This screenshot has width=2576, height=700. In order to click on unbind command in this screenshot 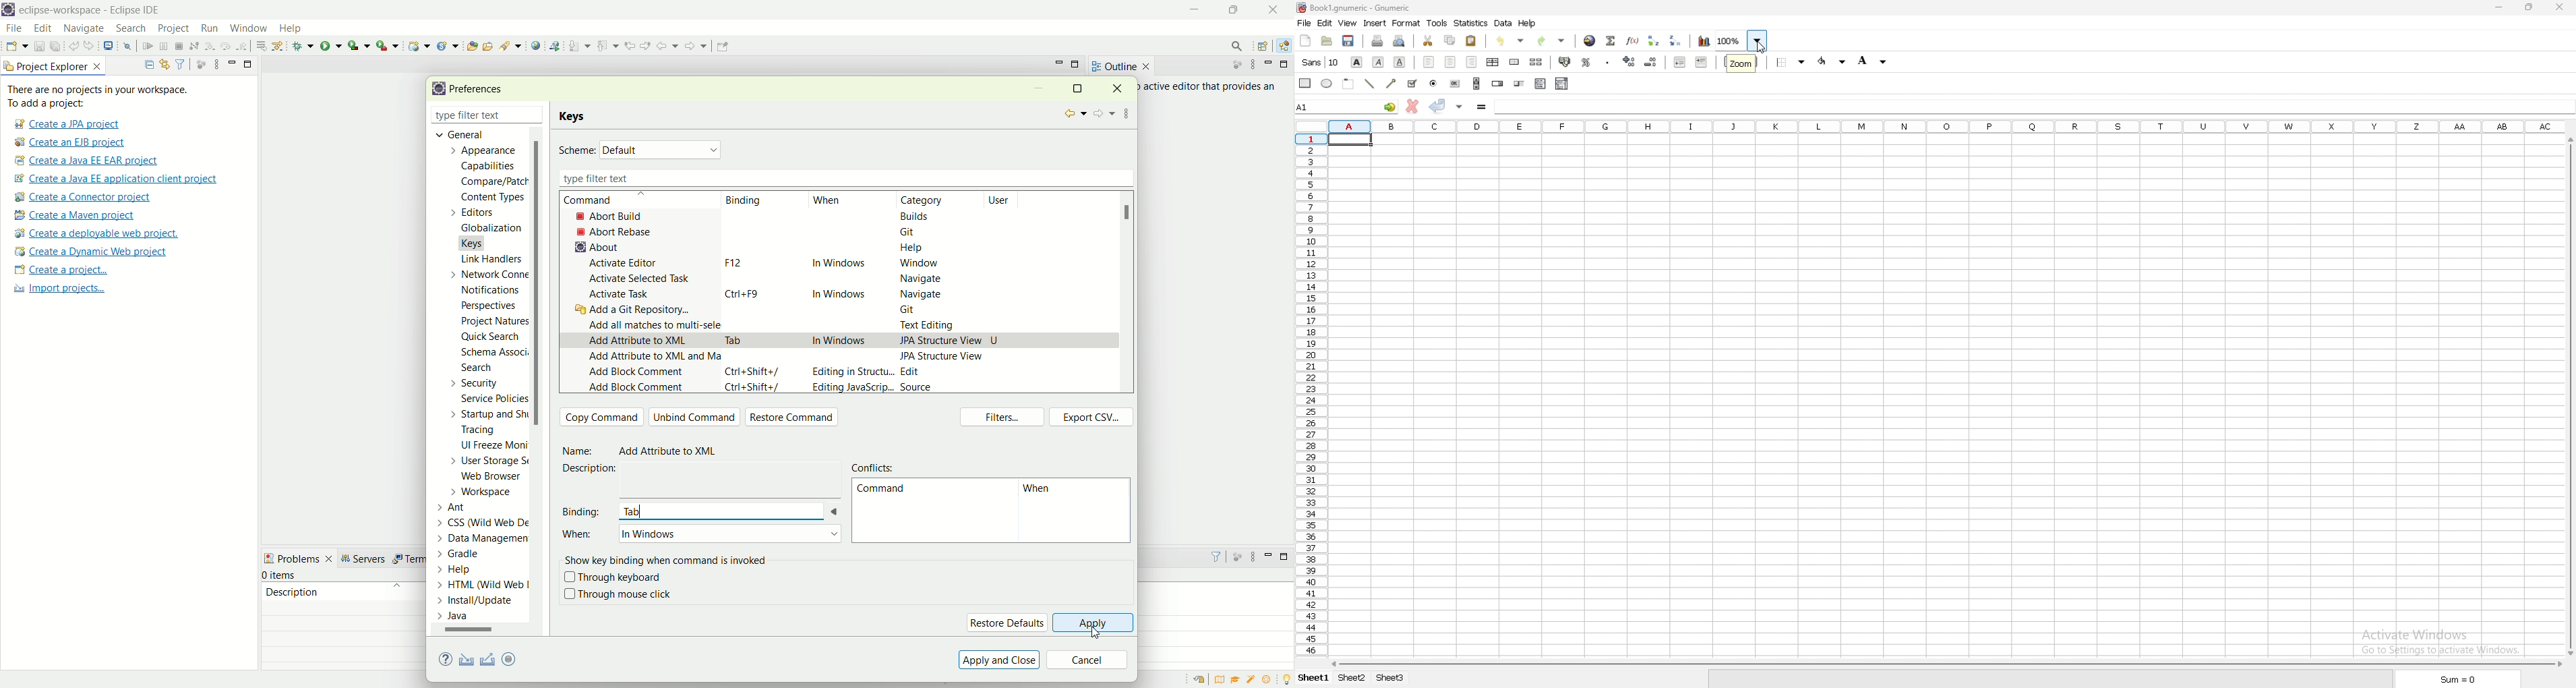, I will do `click(695, 417)`.